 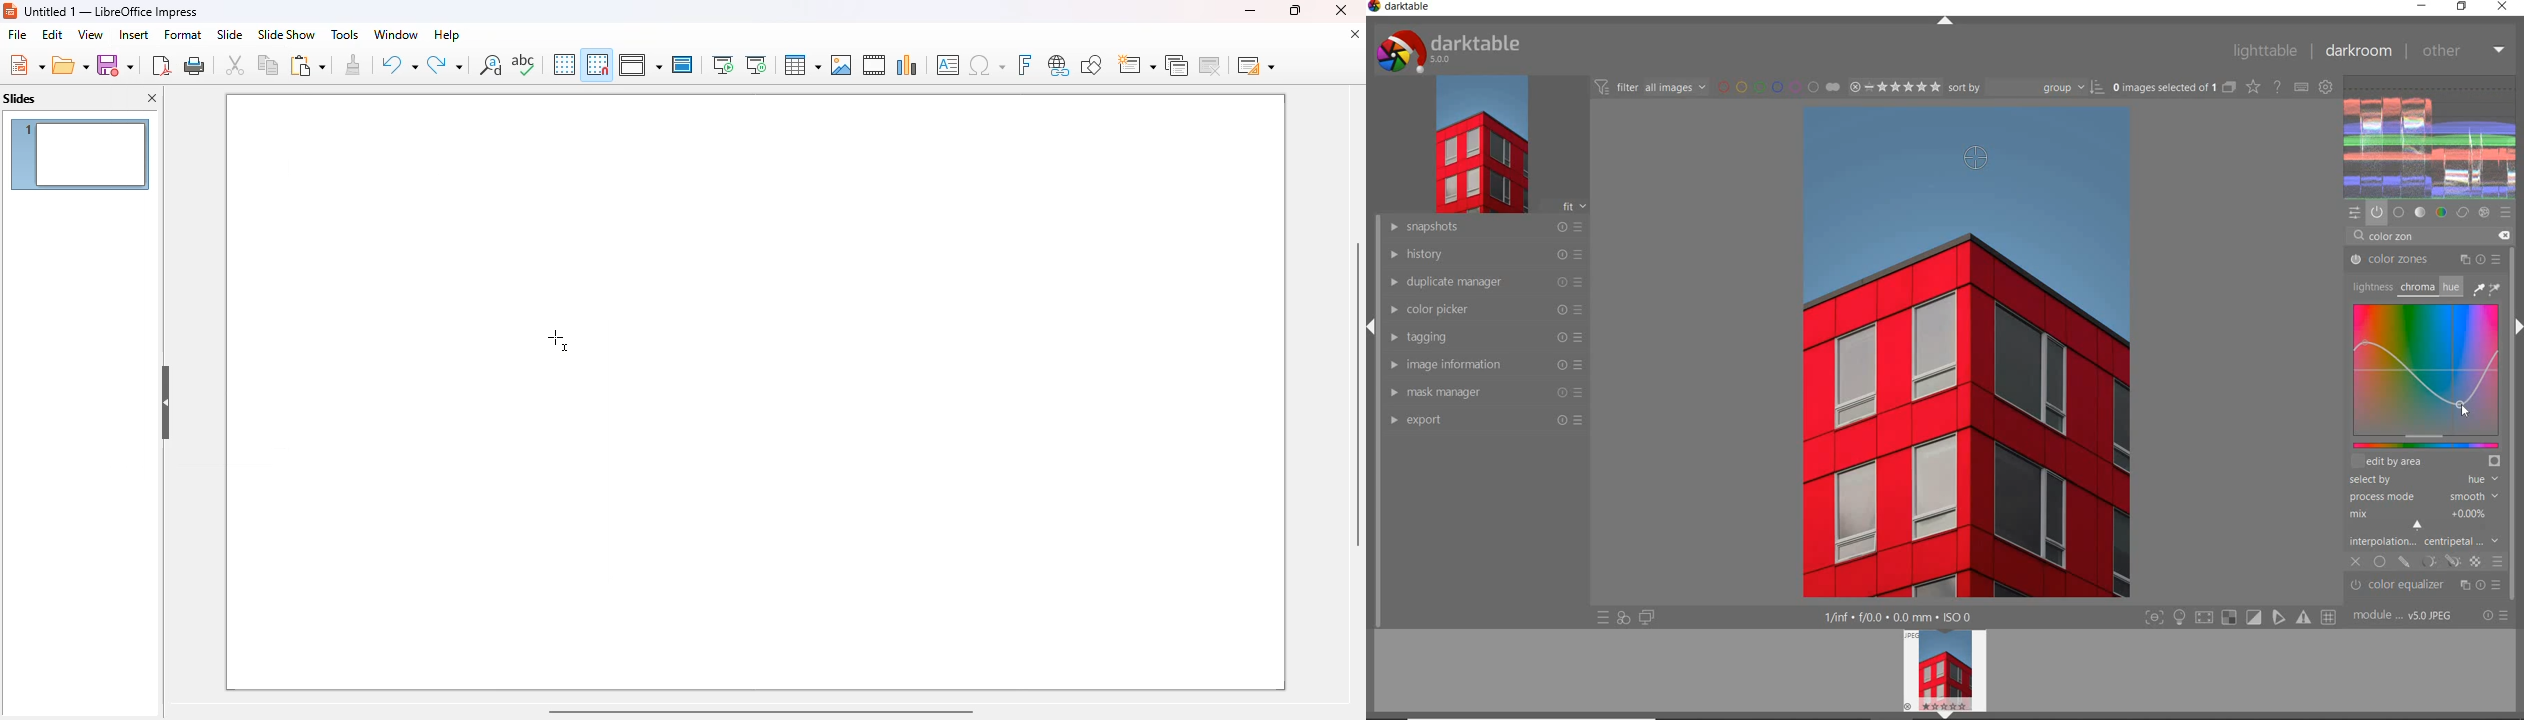 I want to click on minimize, so click(x=1249, y=10).